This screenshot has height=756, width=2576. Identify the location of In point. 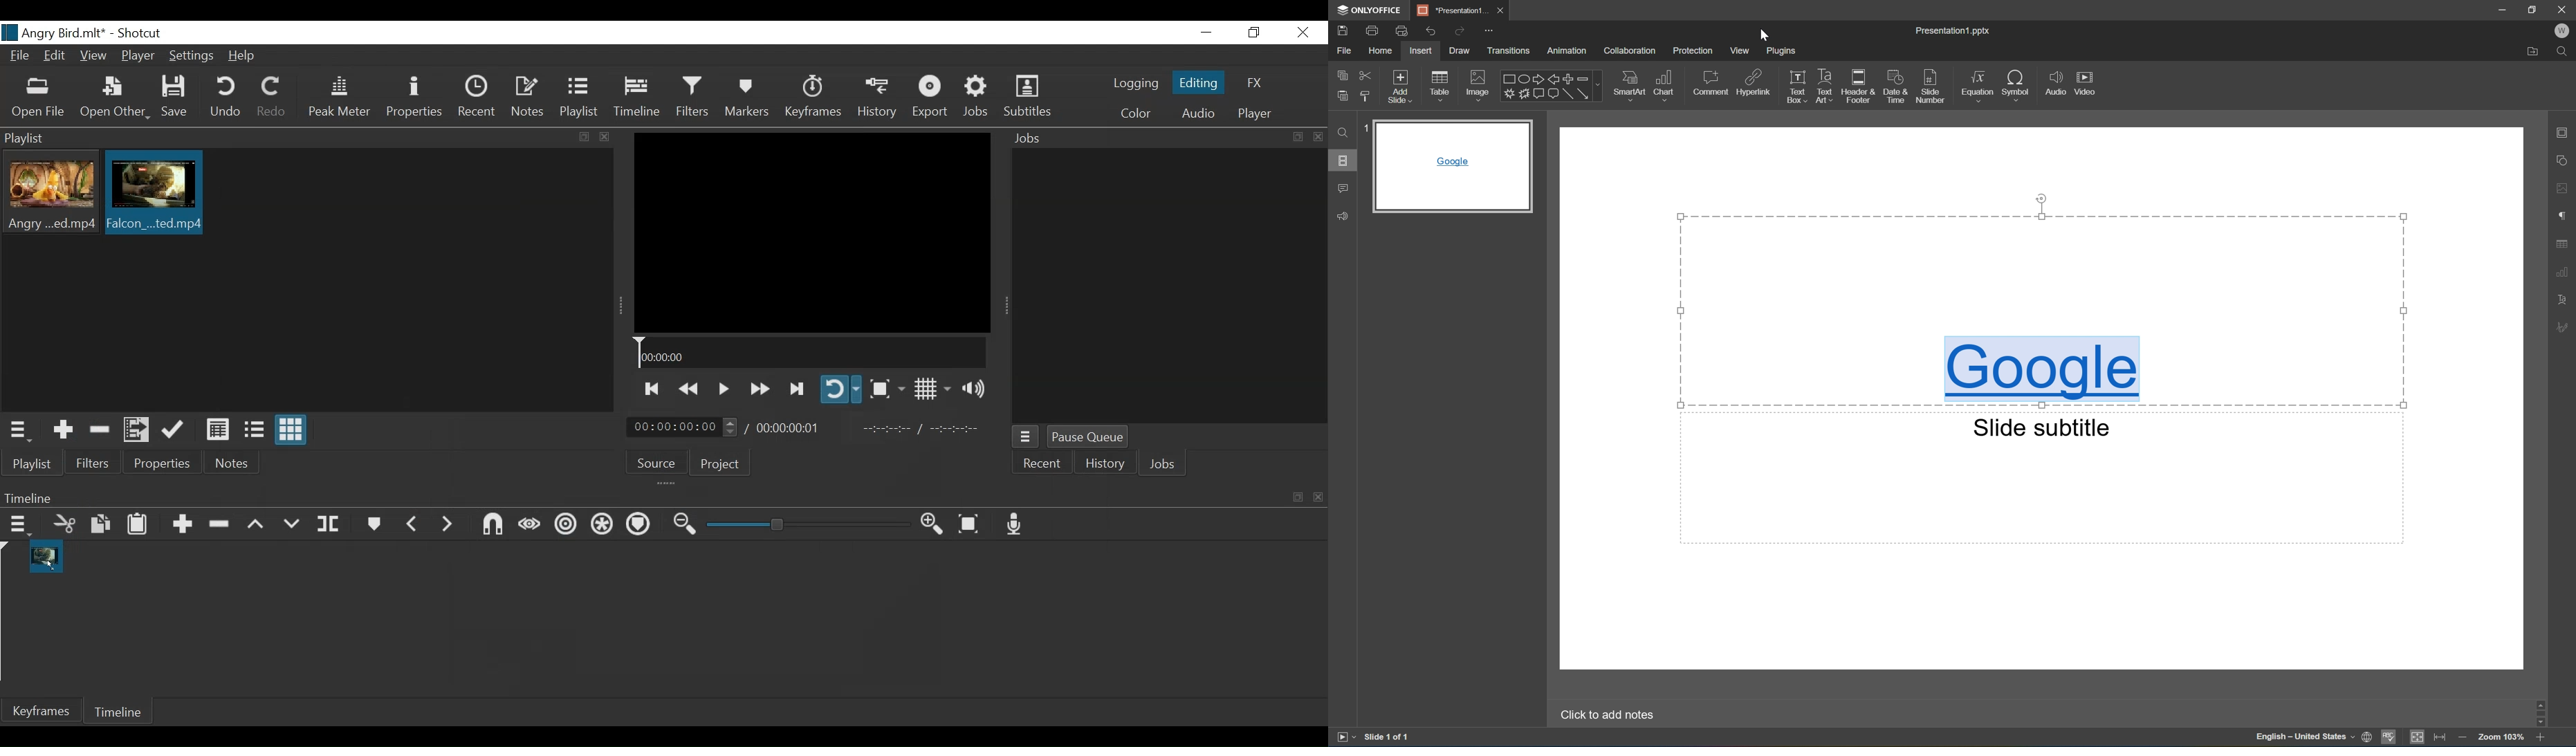
(926, 429).